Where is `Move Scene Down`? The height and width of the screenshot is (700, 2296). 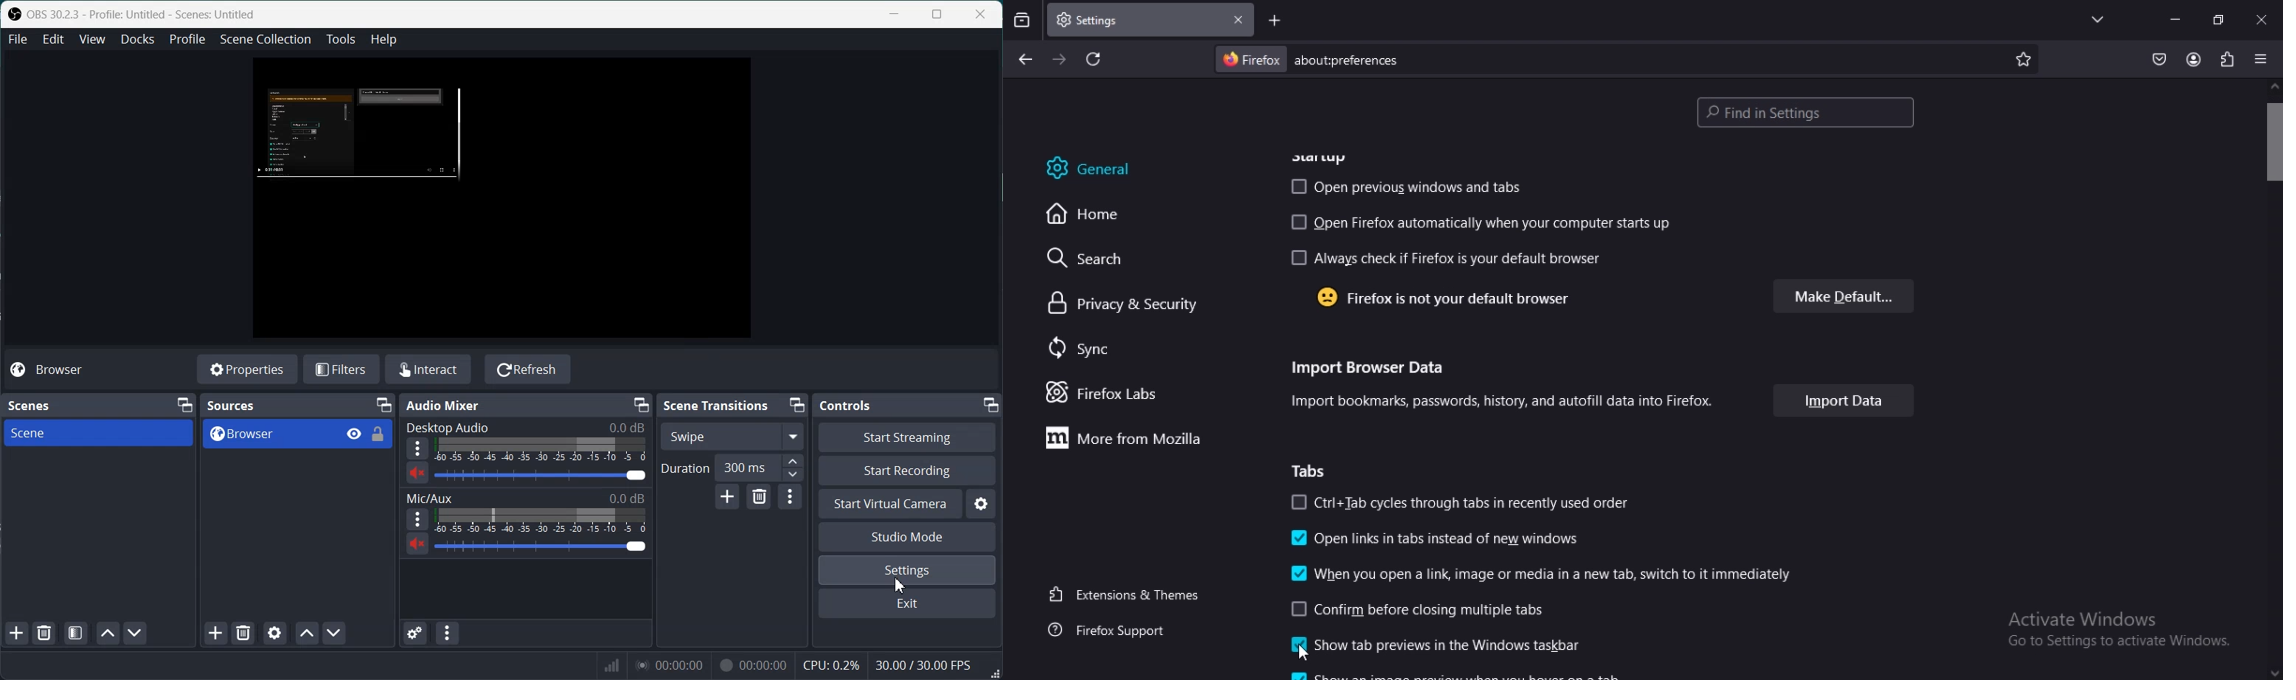 Move Scene Down is located at coordinates (135, 633).